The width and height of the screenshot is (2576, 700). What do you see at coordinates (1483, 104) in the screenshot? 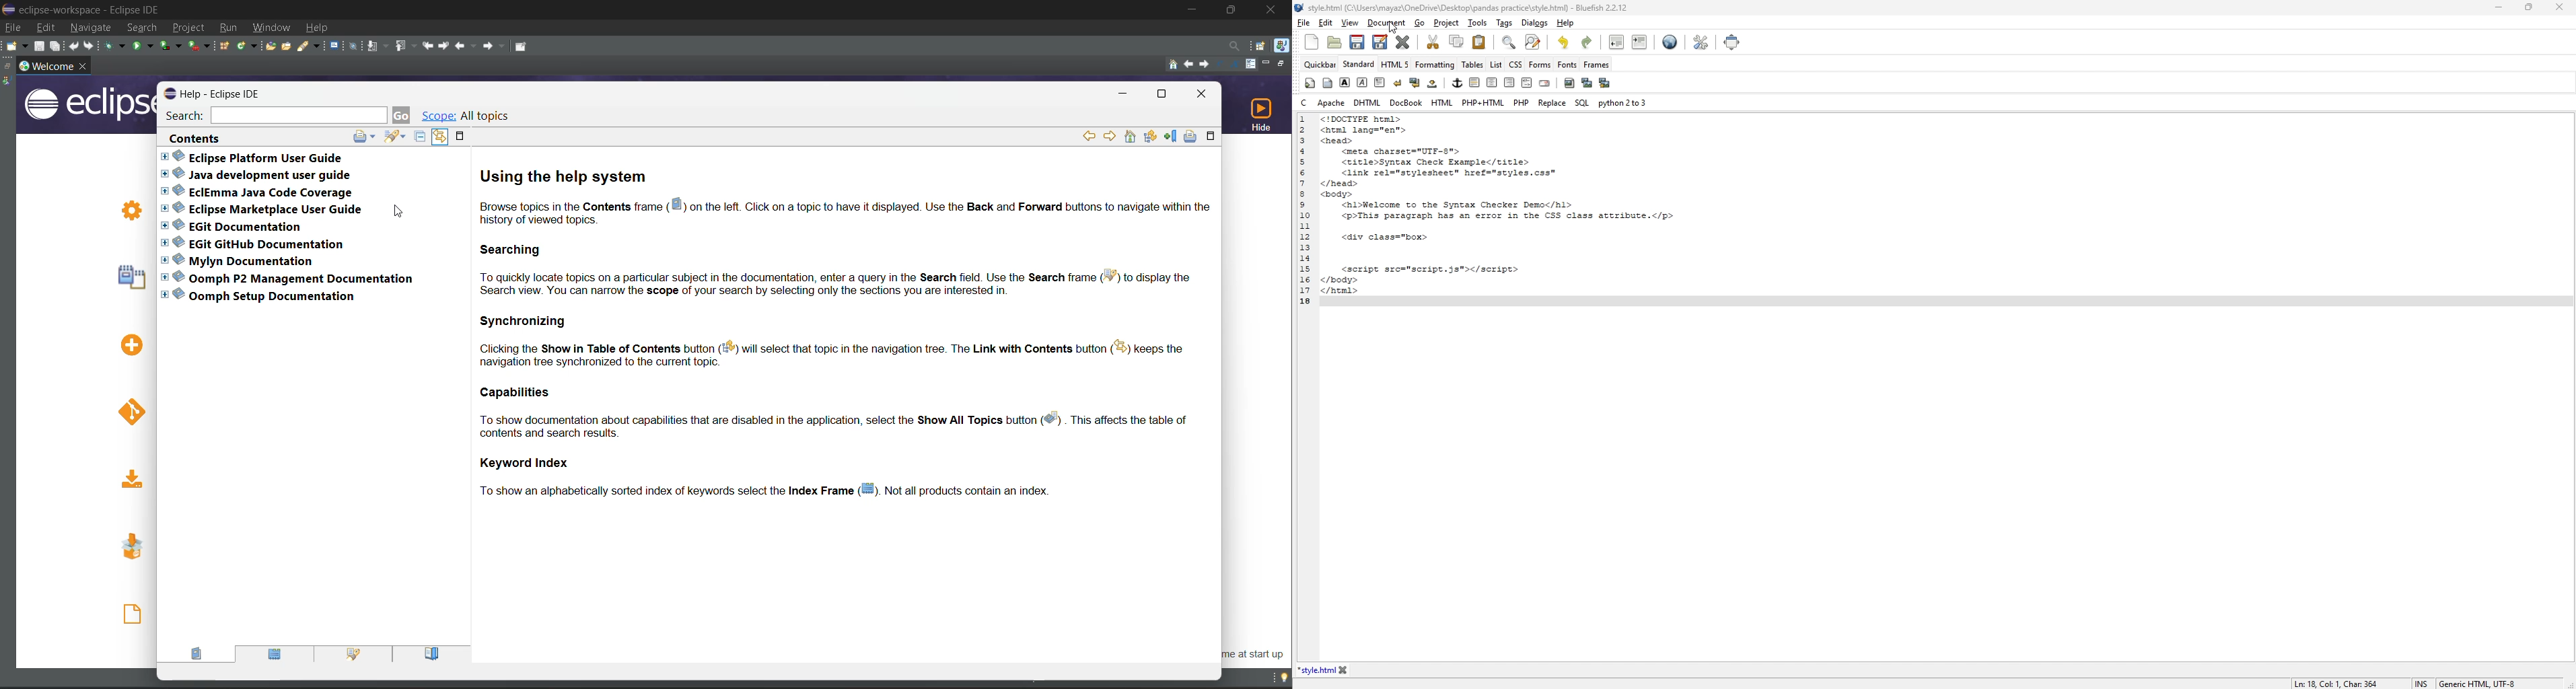
I see `php+html` at bounding box center [1483, 104].